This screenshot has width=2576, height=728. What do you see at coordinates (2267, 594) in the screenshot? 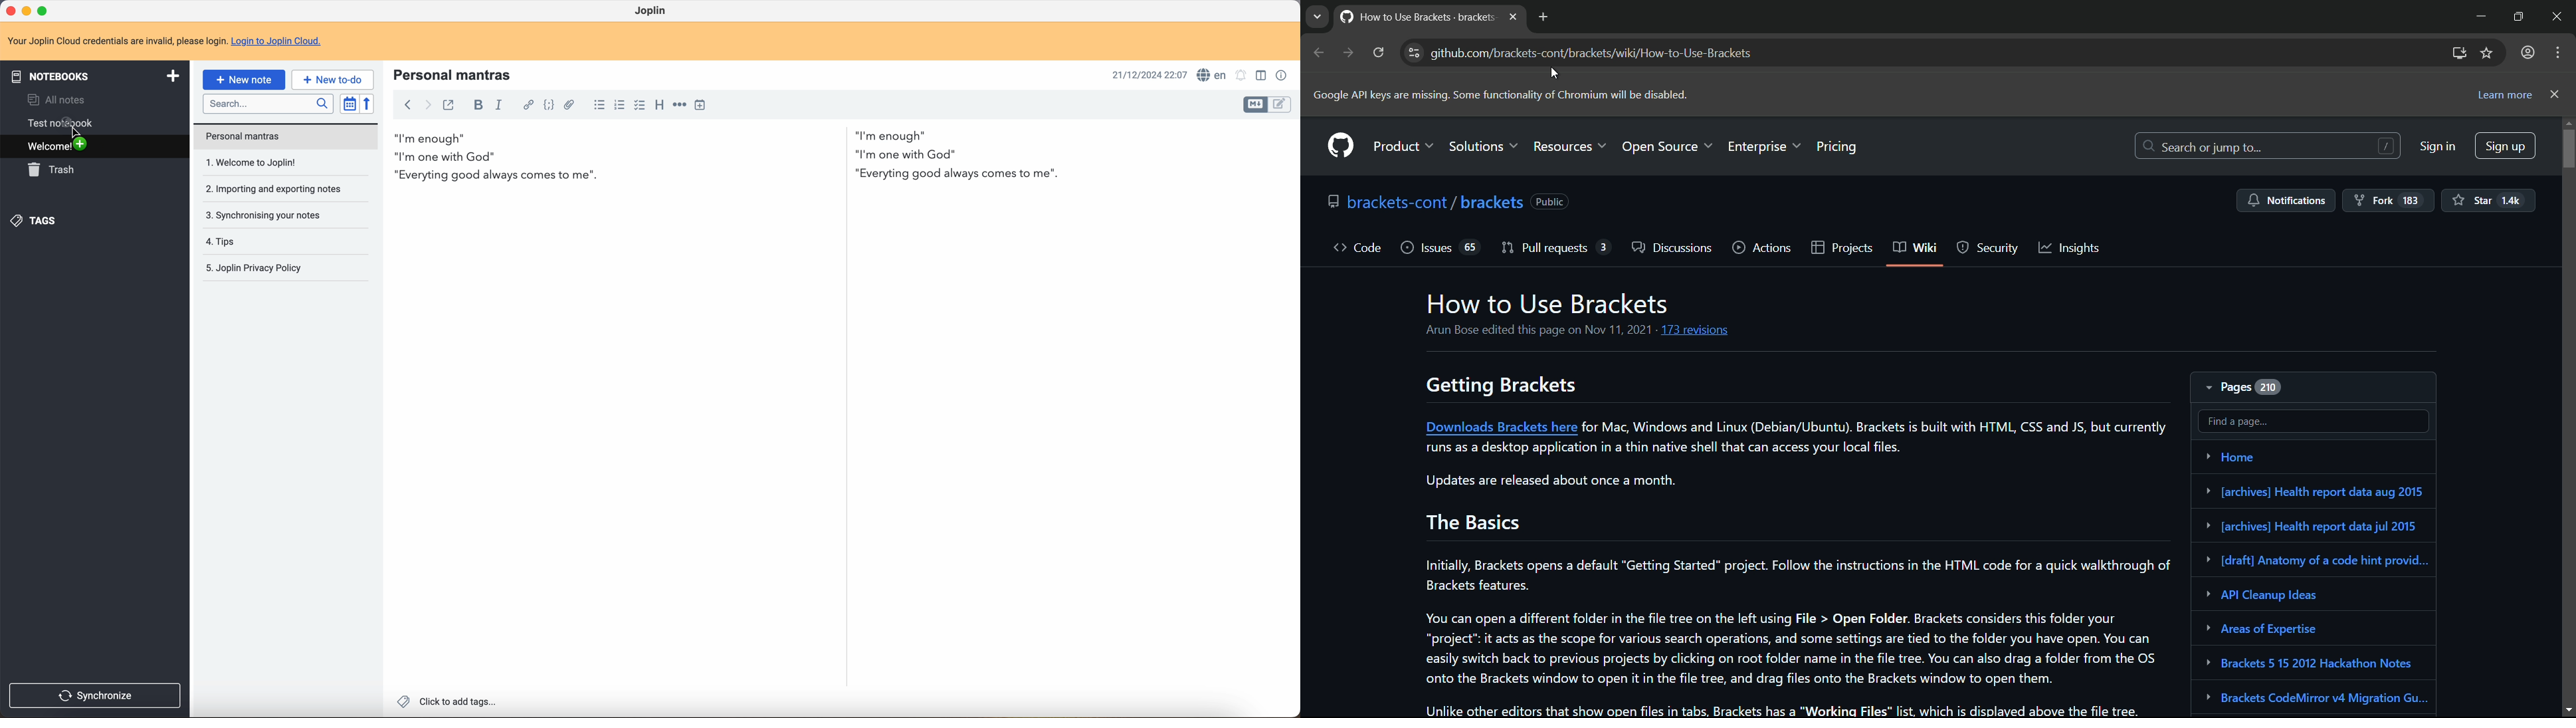
I see `API cleanup ideas` at bounding box center [2267, 594].